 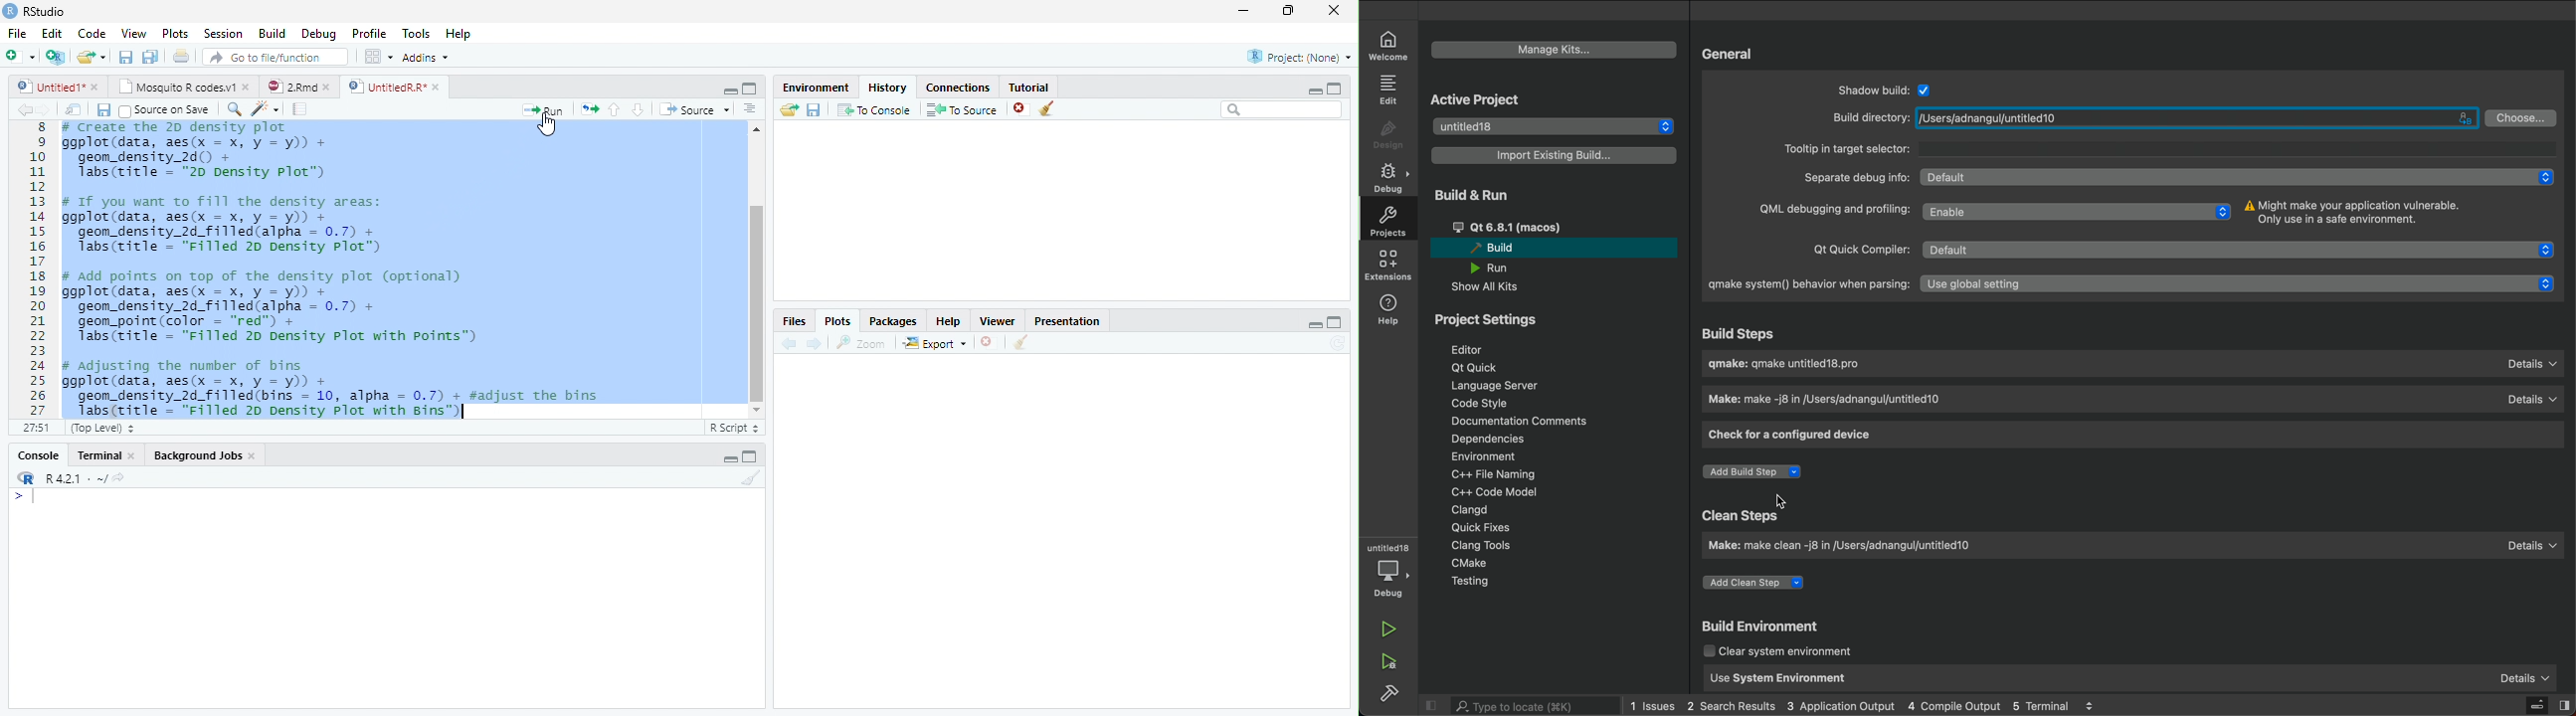 I want to click on Editor, so click(x=1468, y=348).